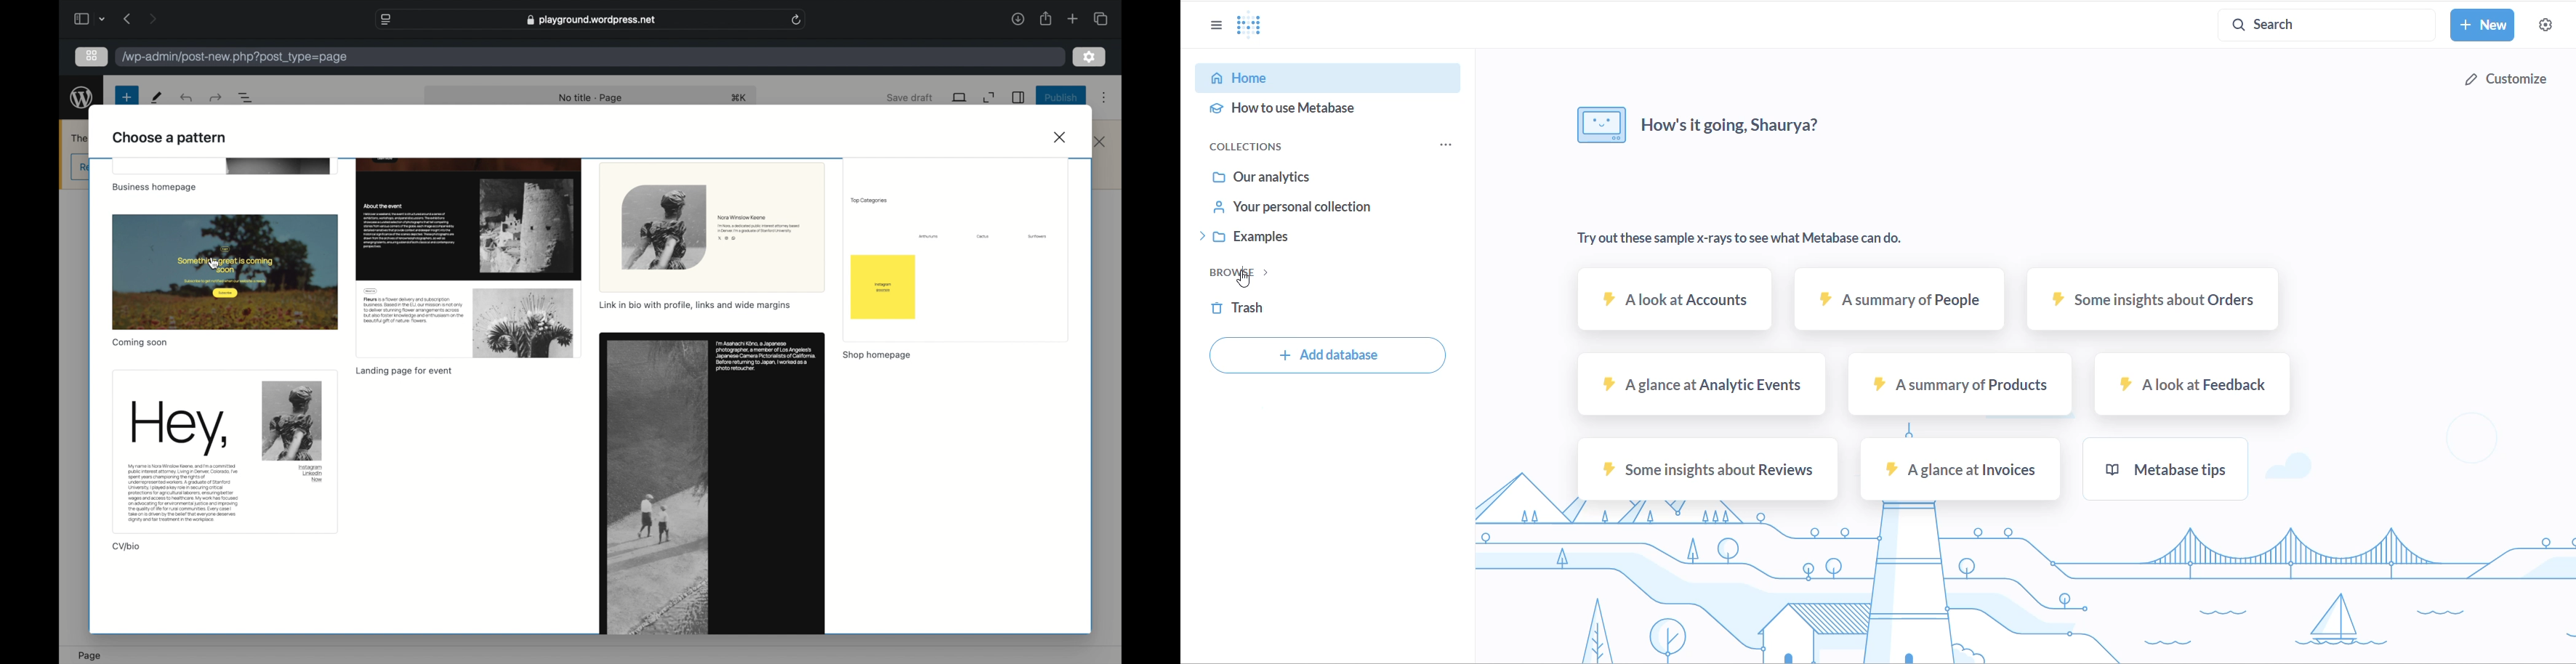 The height and width of the screenshot is (672, 2576). What do you see at coordinates (78, 167) in the screenshot?
I see `obscure button` at bounding box center [78, 167].